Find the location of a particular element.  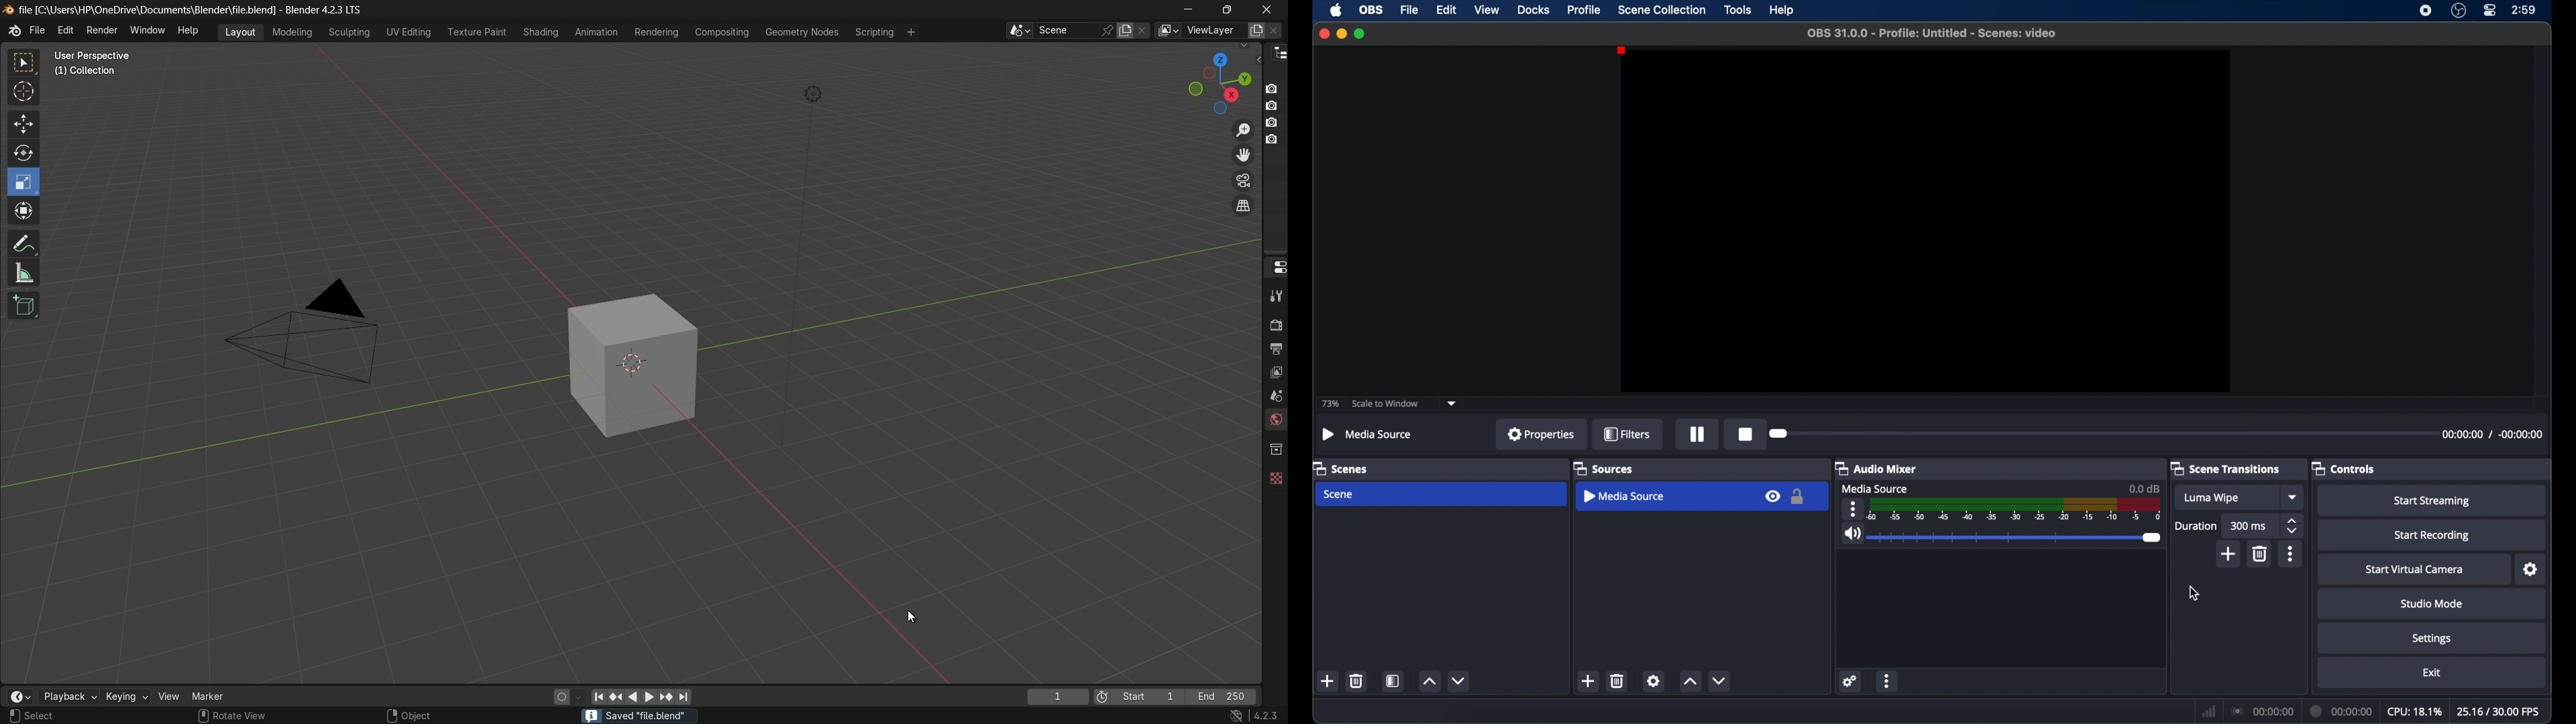

User prepective is located at coordinates (98, 56).